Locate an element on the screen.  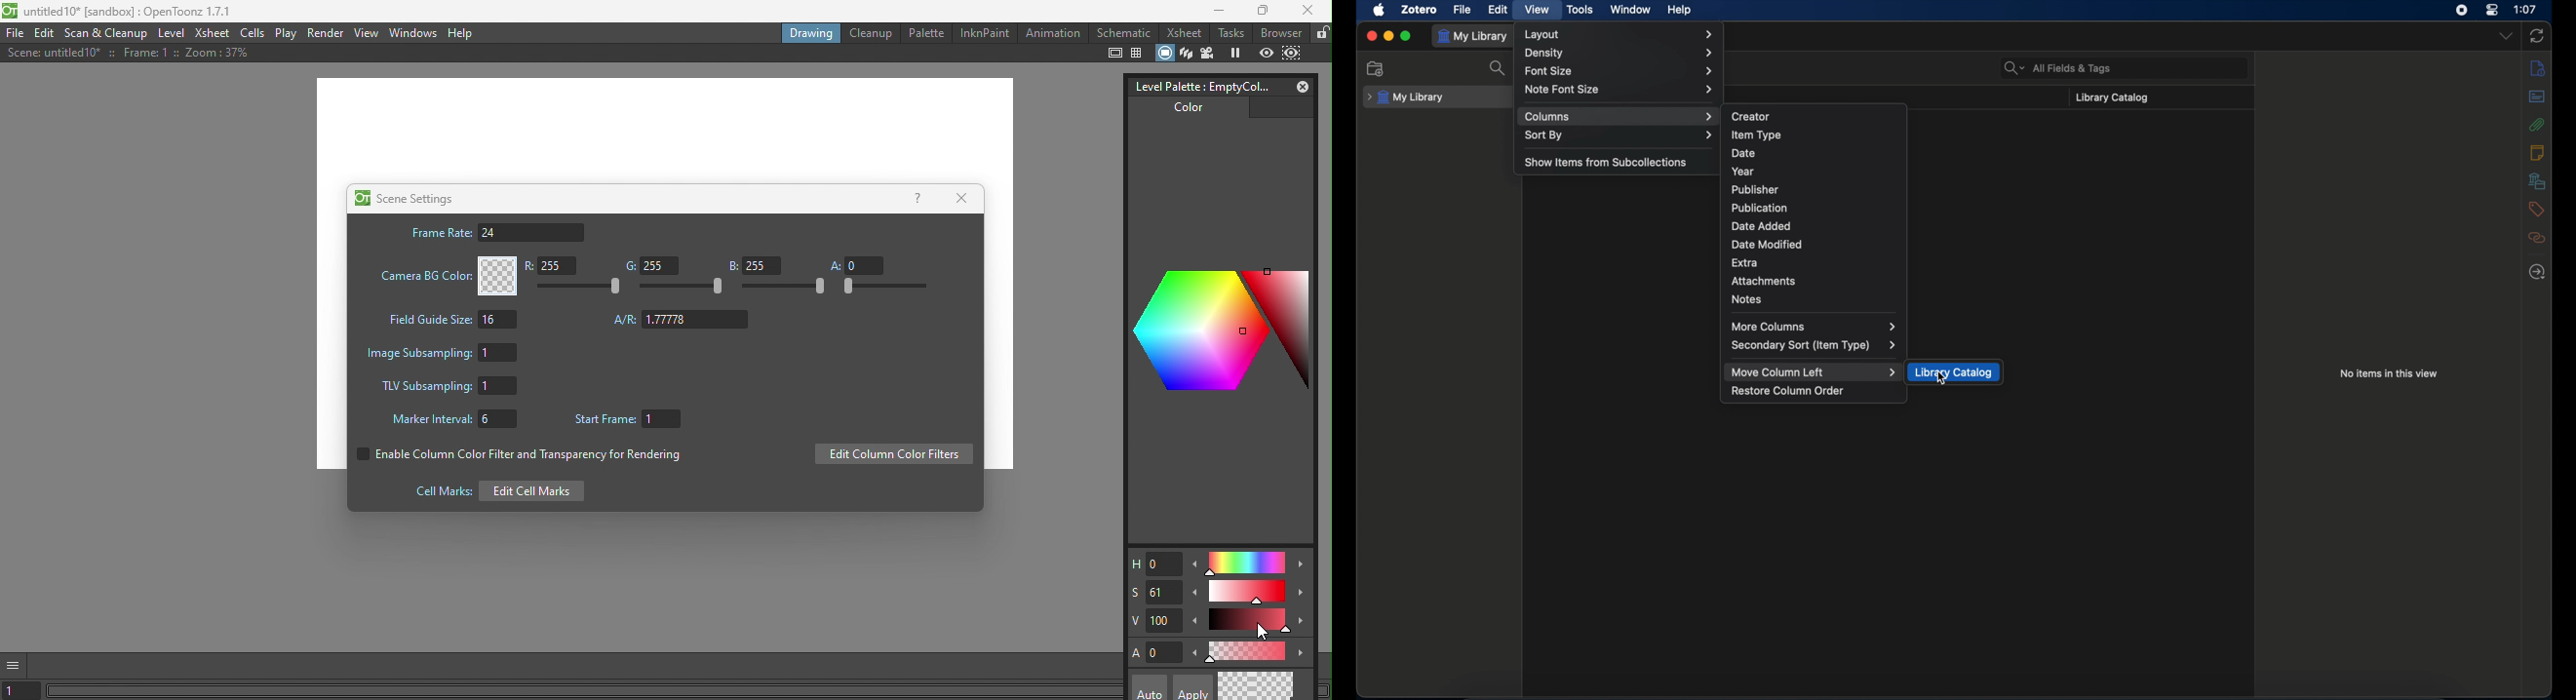
move column left is located at coordinates (1814, 372).